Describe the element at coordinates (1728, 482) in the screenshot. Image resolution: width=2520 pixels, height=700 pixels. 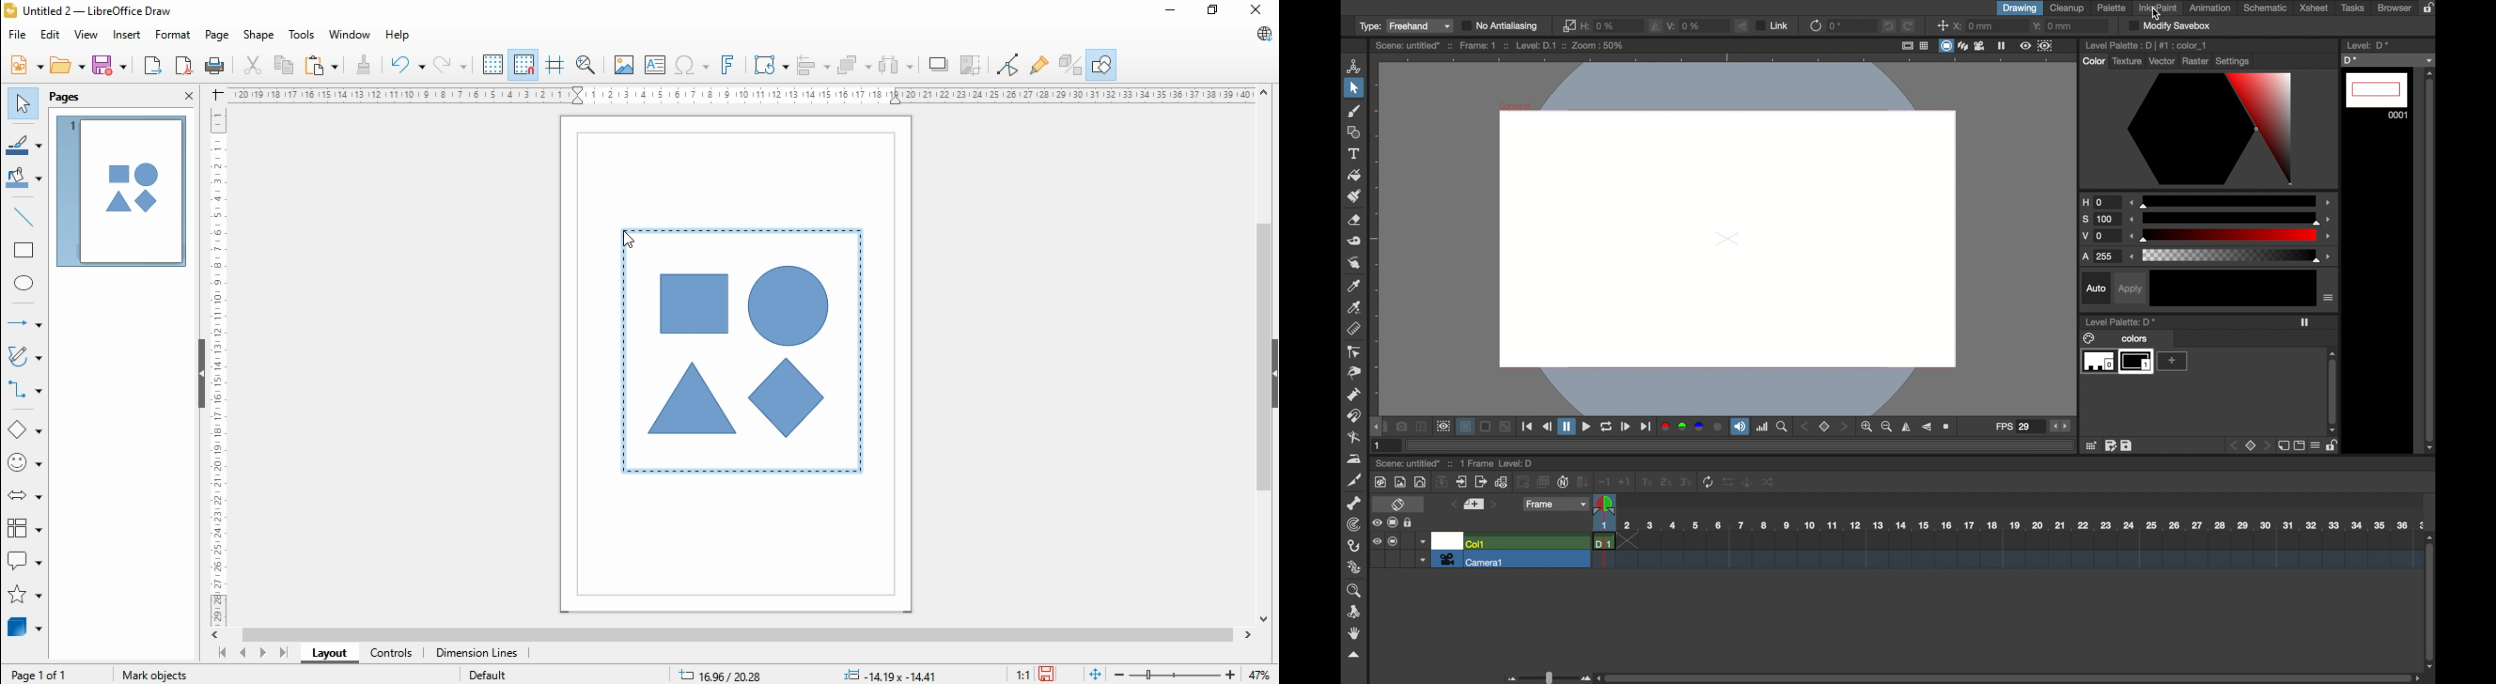
I see `swap` at that location.